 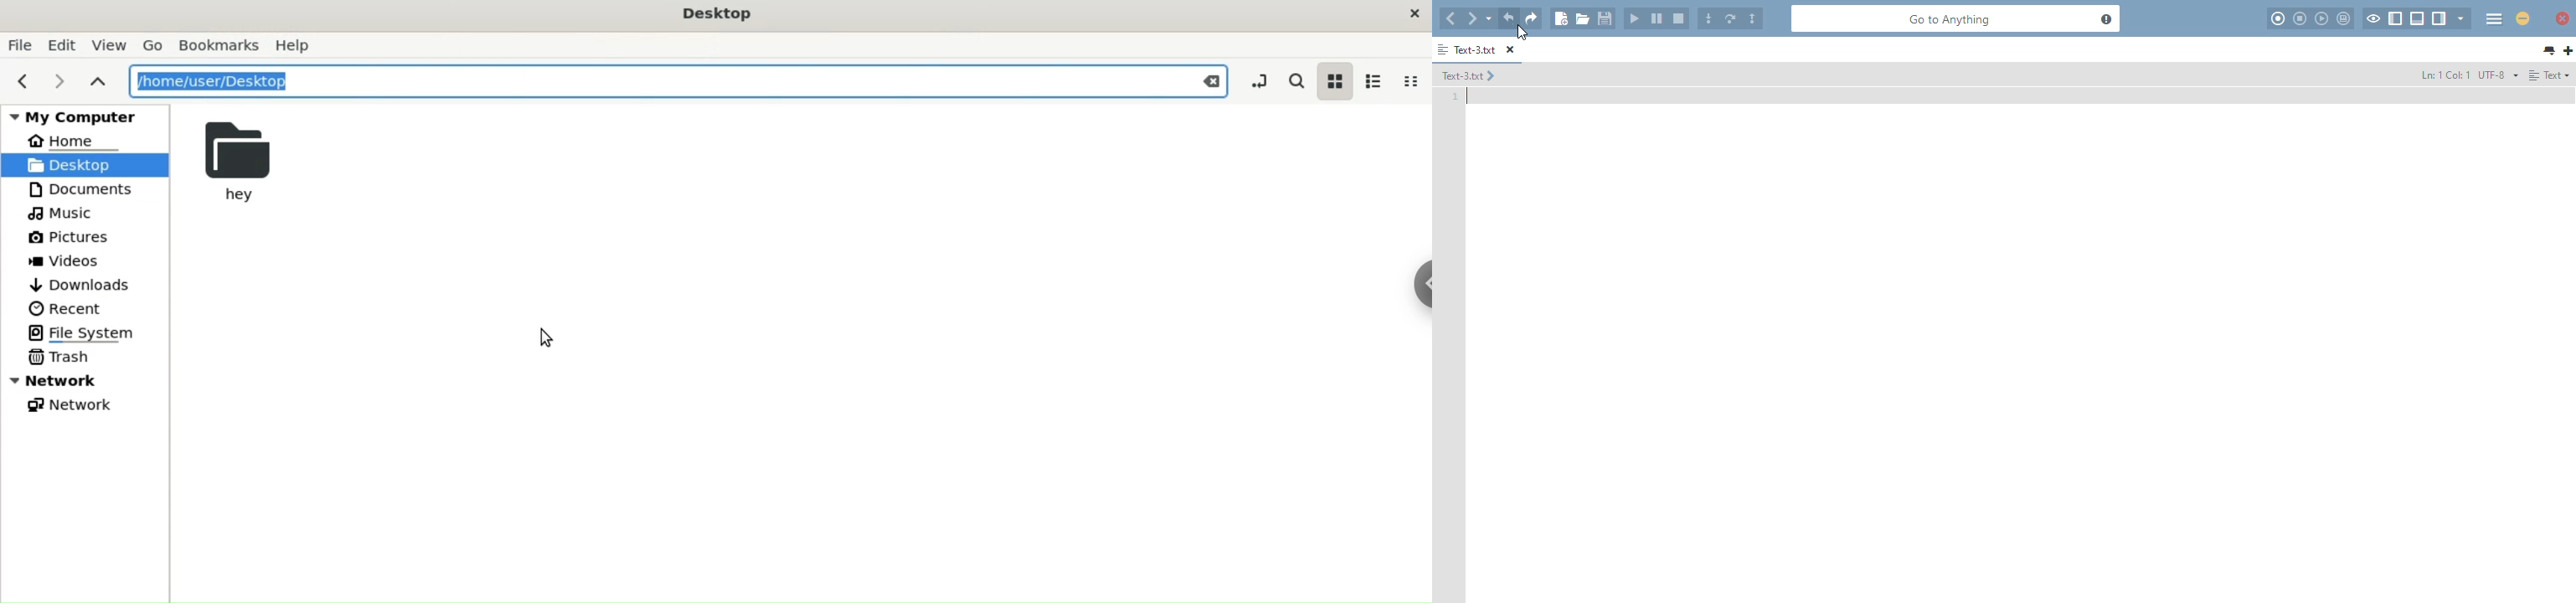 What do you see at coordinates (716, 15) in the screenshot?
I see `Desktop` at bounding box center [716, 15].